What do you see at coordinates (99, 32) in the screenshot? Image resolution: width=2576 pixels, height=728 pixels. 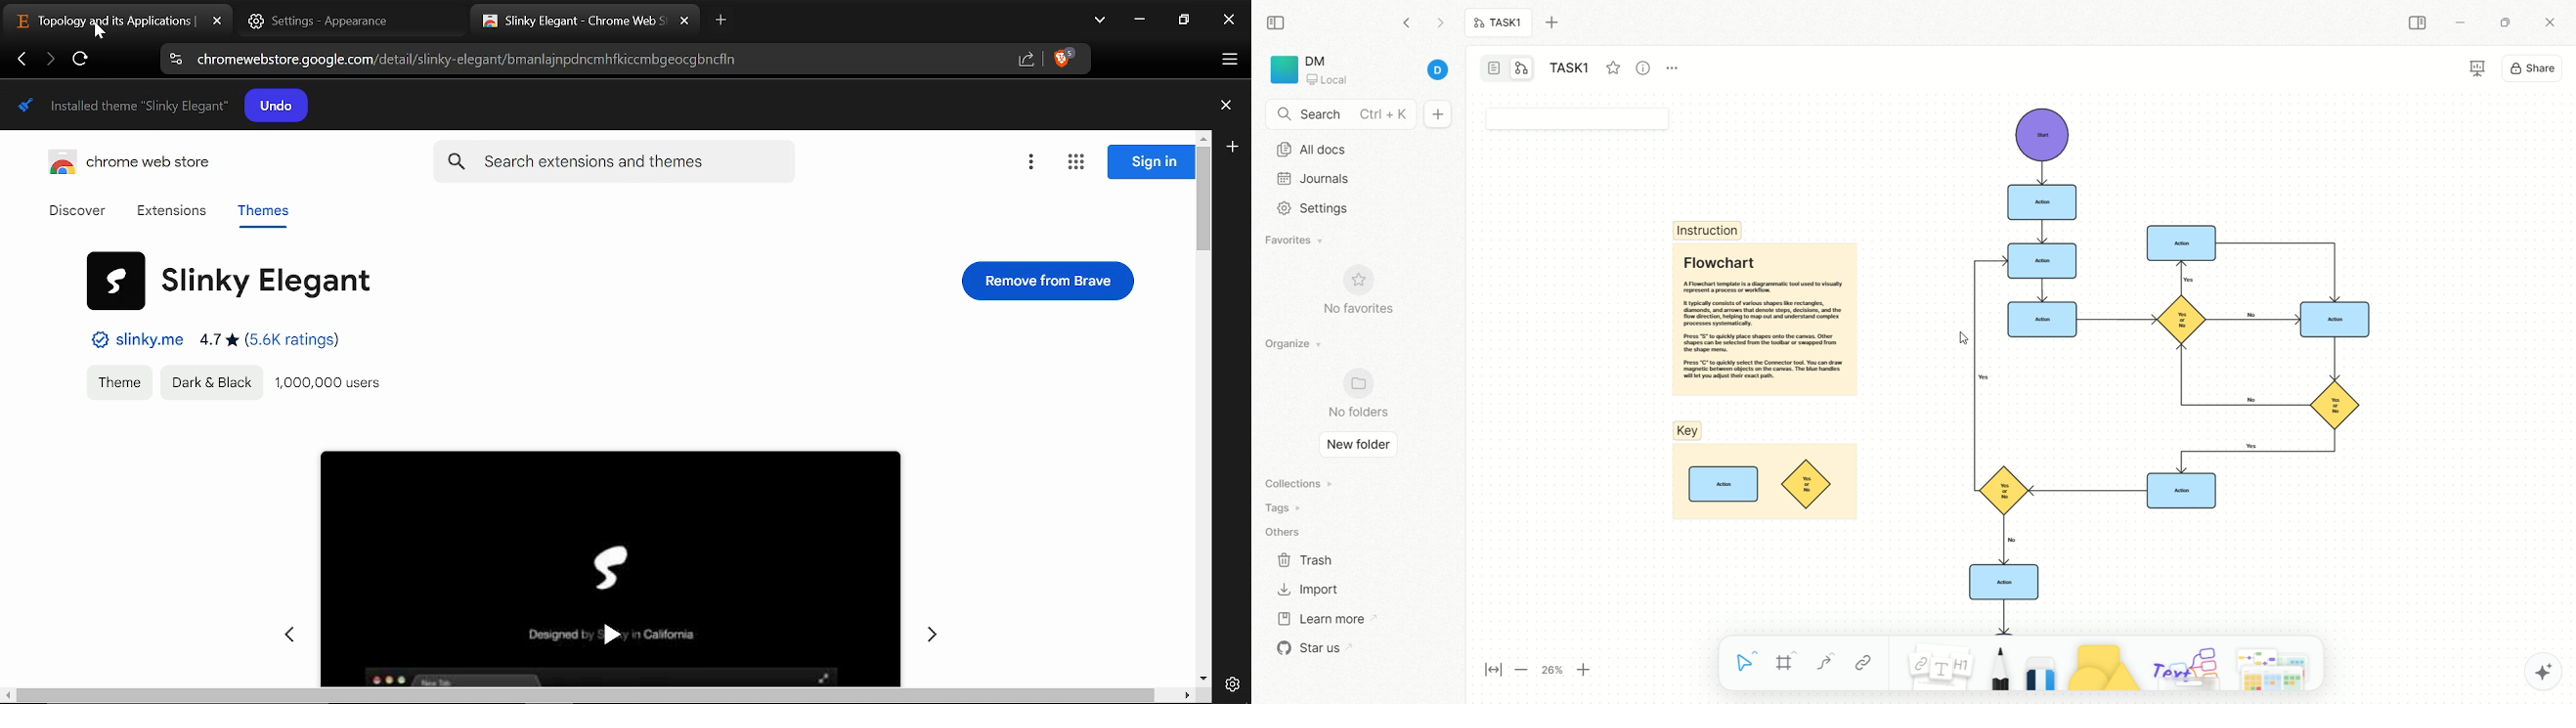 I see `cursor` at bounding box center [99, 32].